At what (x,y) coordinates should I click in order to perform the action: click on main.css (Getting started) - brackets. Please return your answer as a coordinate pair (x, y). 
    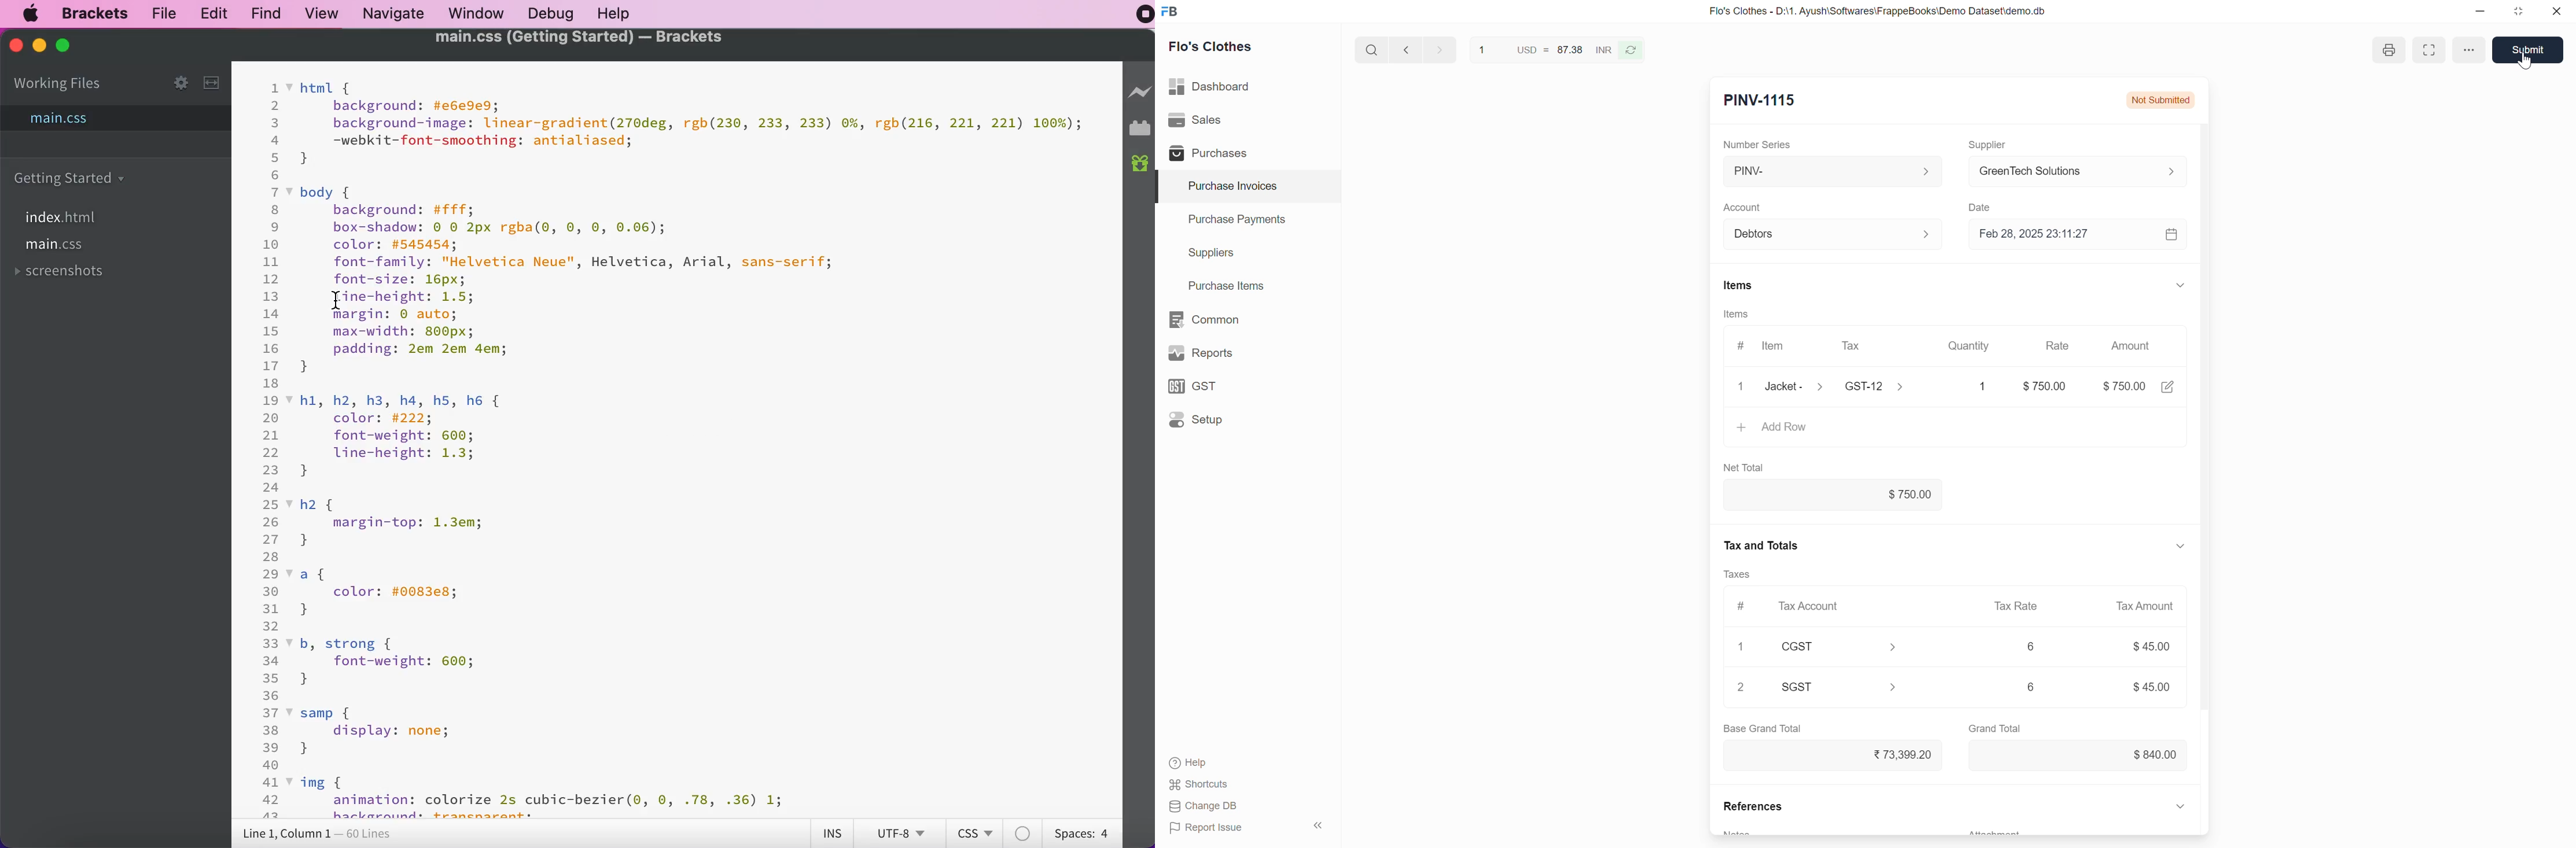
    Looking at the image, I should click on (589, 41).